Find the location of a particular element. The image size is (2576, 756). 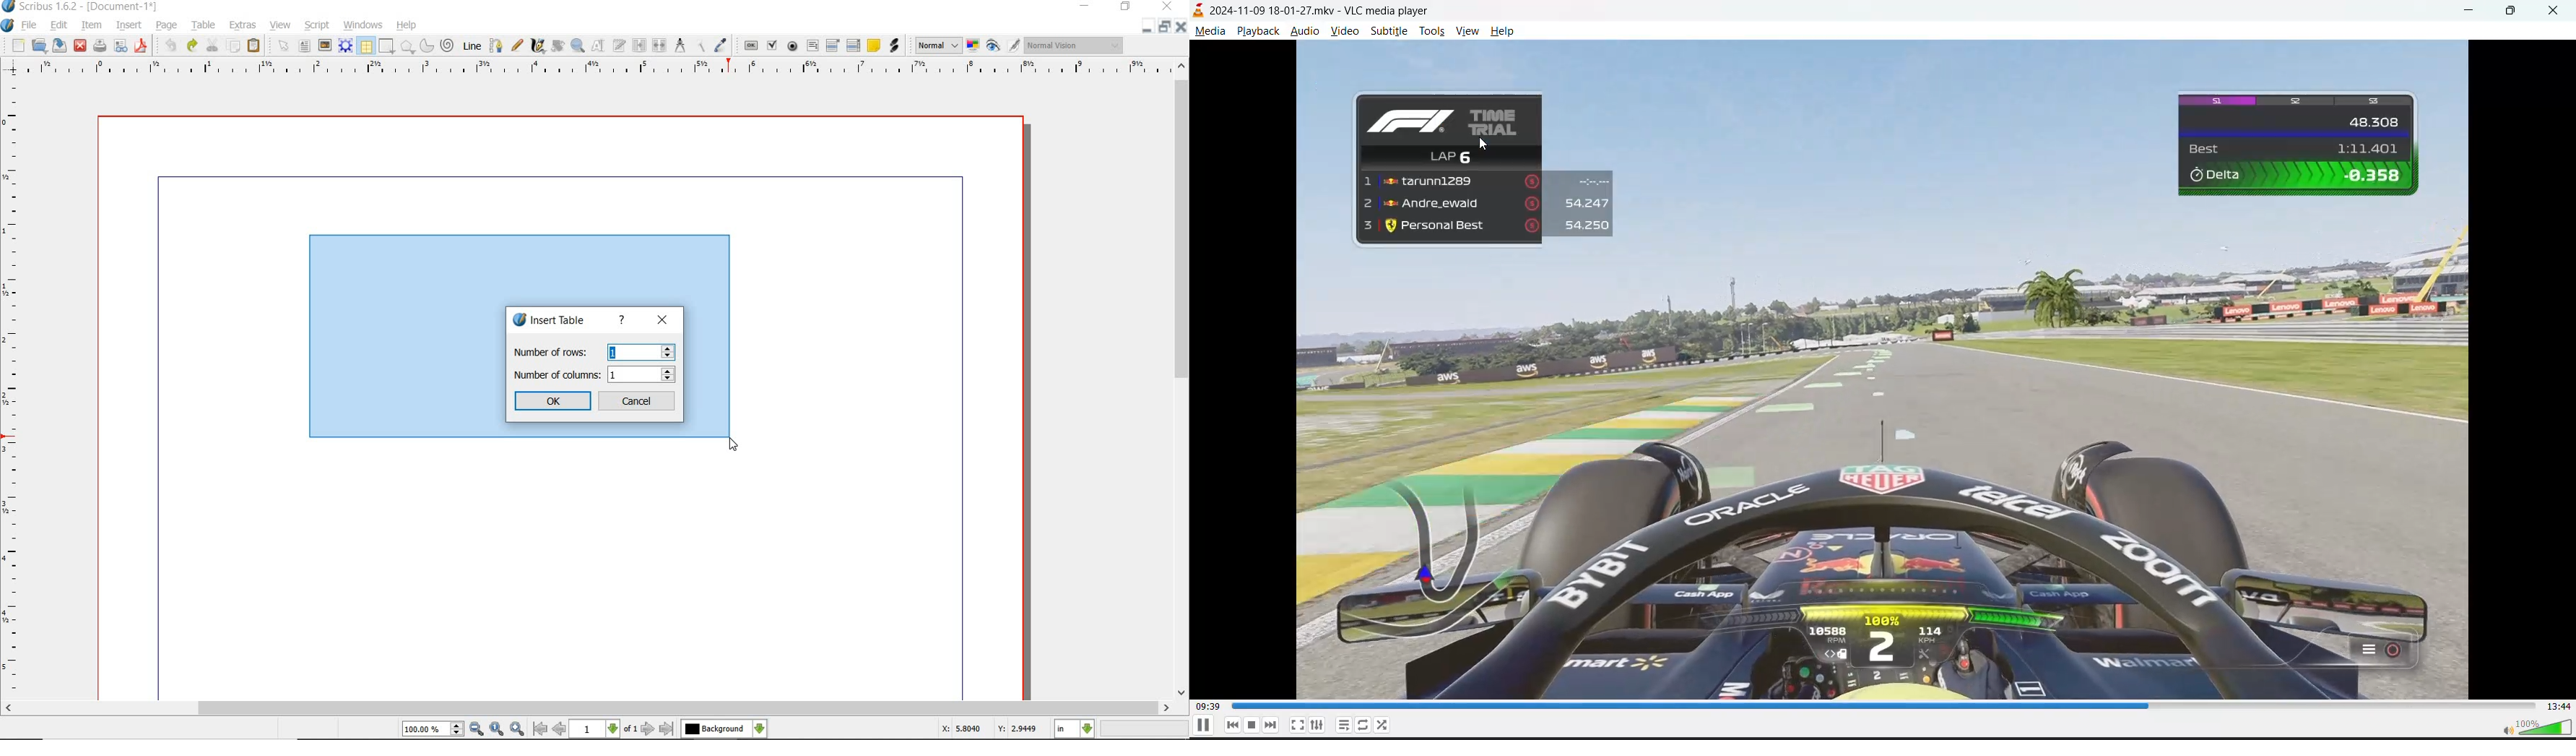

tools is located at coordinates (1431, 33).